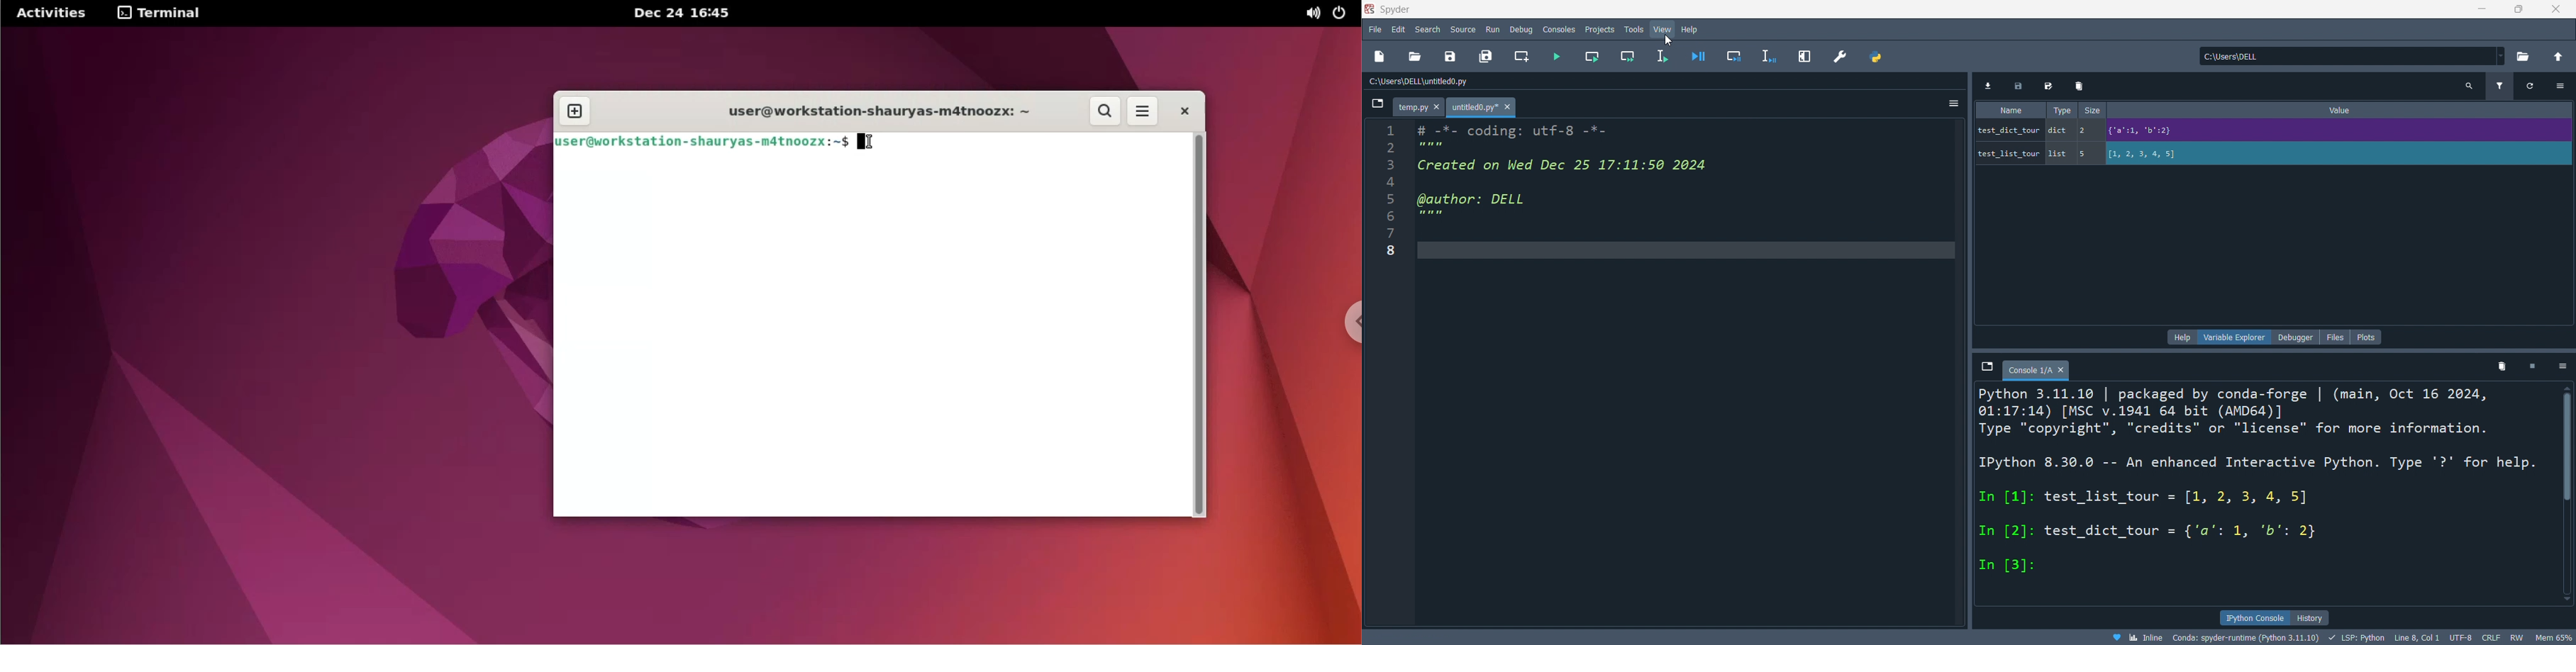 The height and width of the screenshot is (672, 2576). What do you see at coordinates (2294, 337) in the screenshot?
I see `debugger` at bounding box center [2294, 337].